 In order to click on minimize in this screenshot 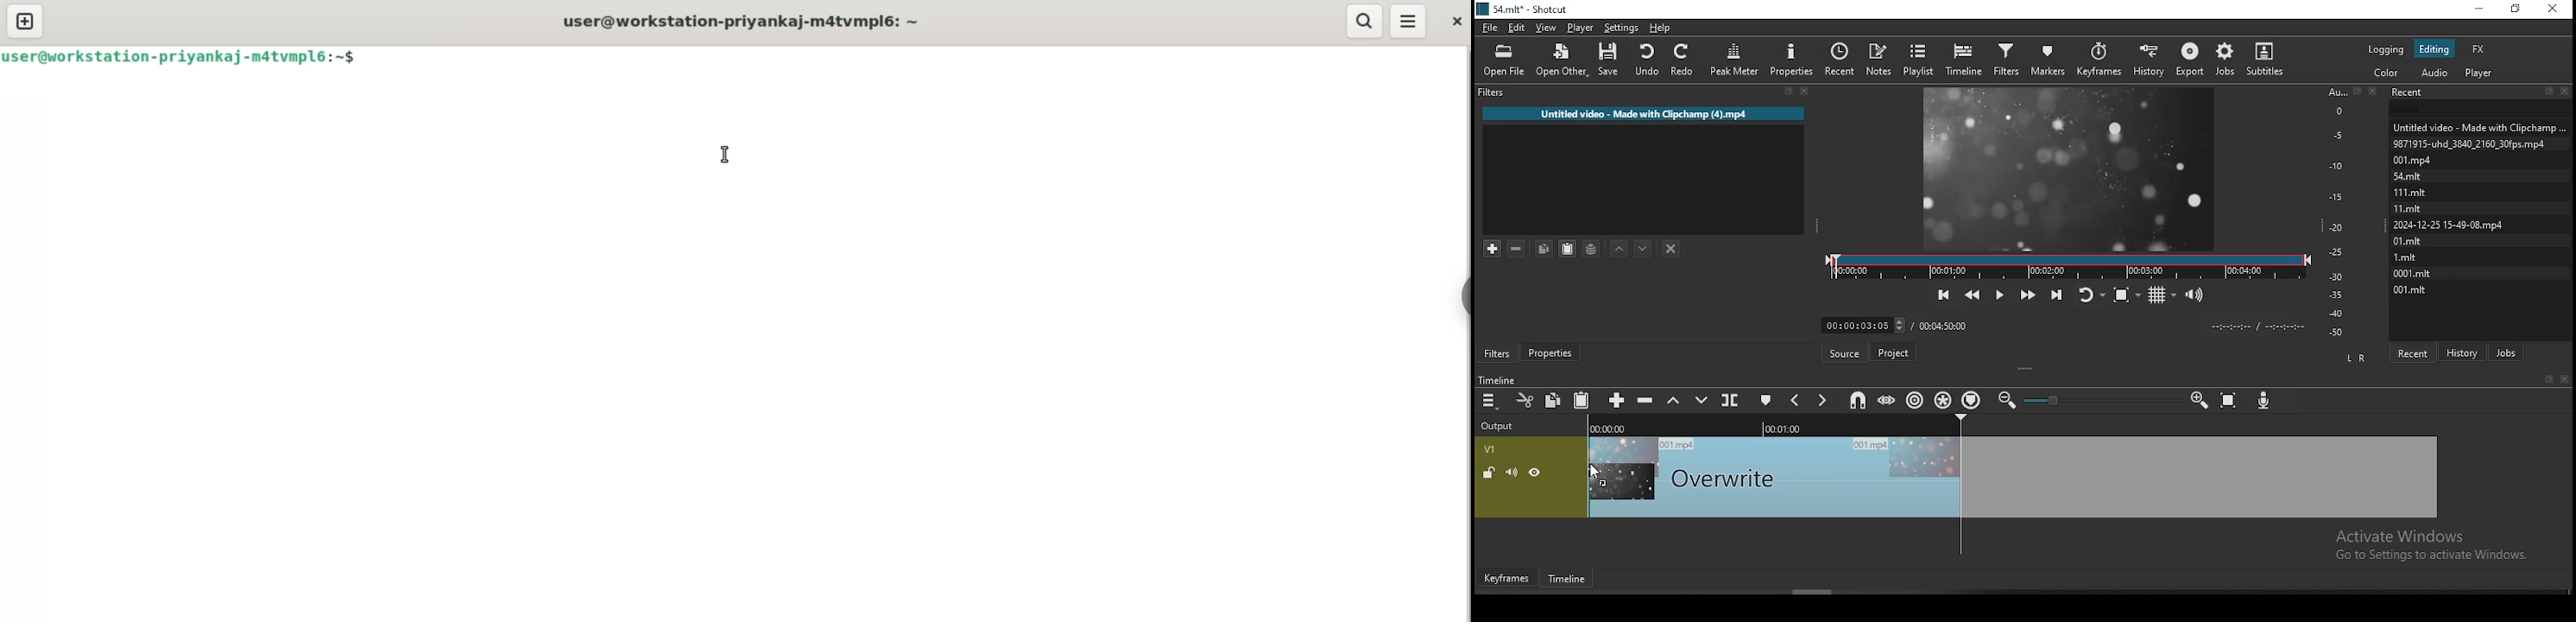, I will do `click(2478, 10)`.